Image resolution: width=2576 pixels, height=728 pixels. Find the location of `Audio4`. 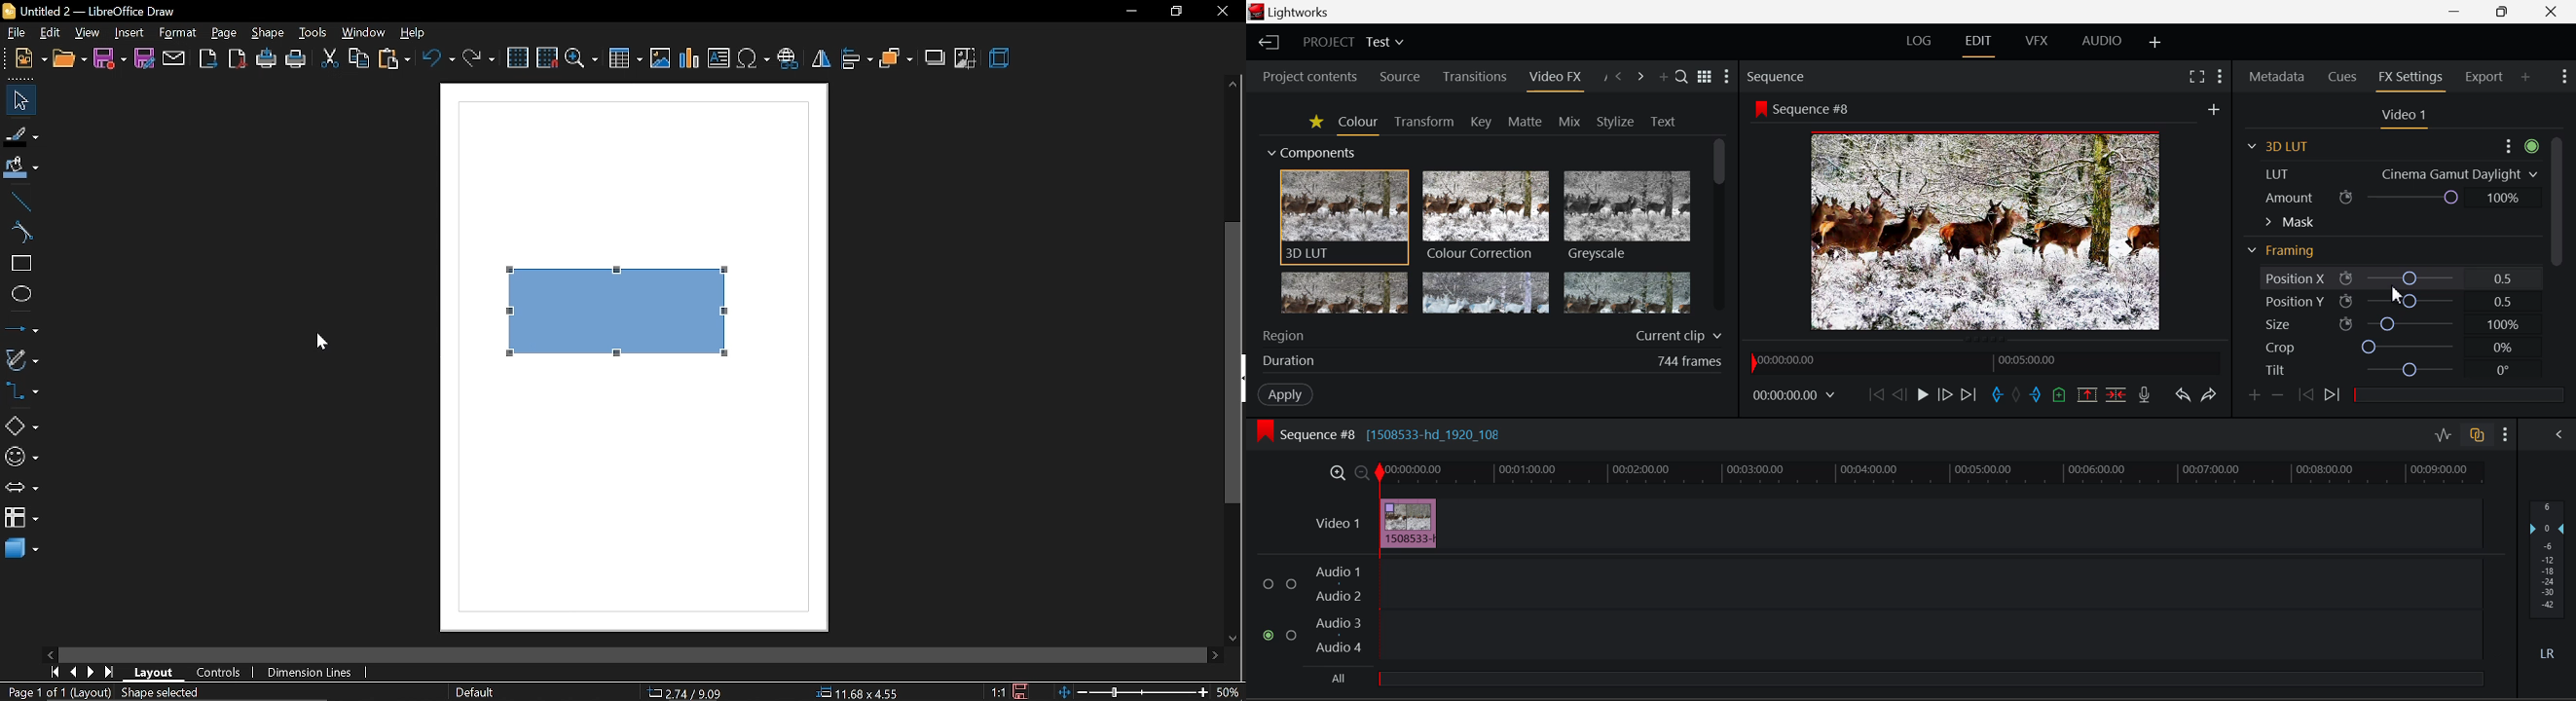

Audio4 is located at coordinates (1339, 647).